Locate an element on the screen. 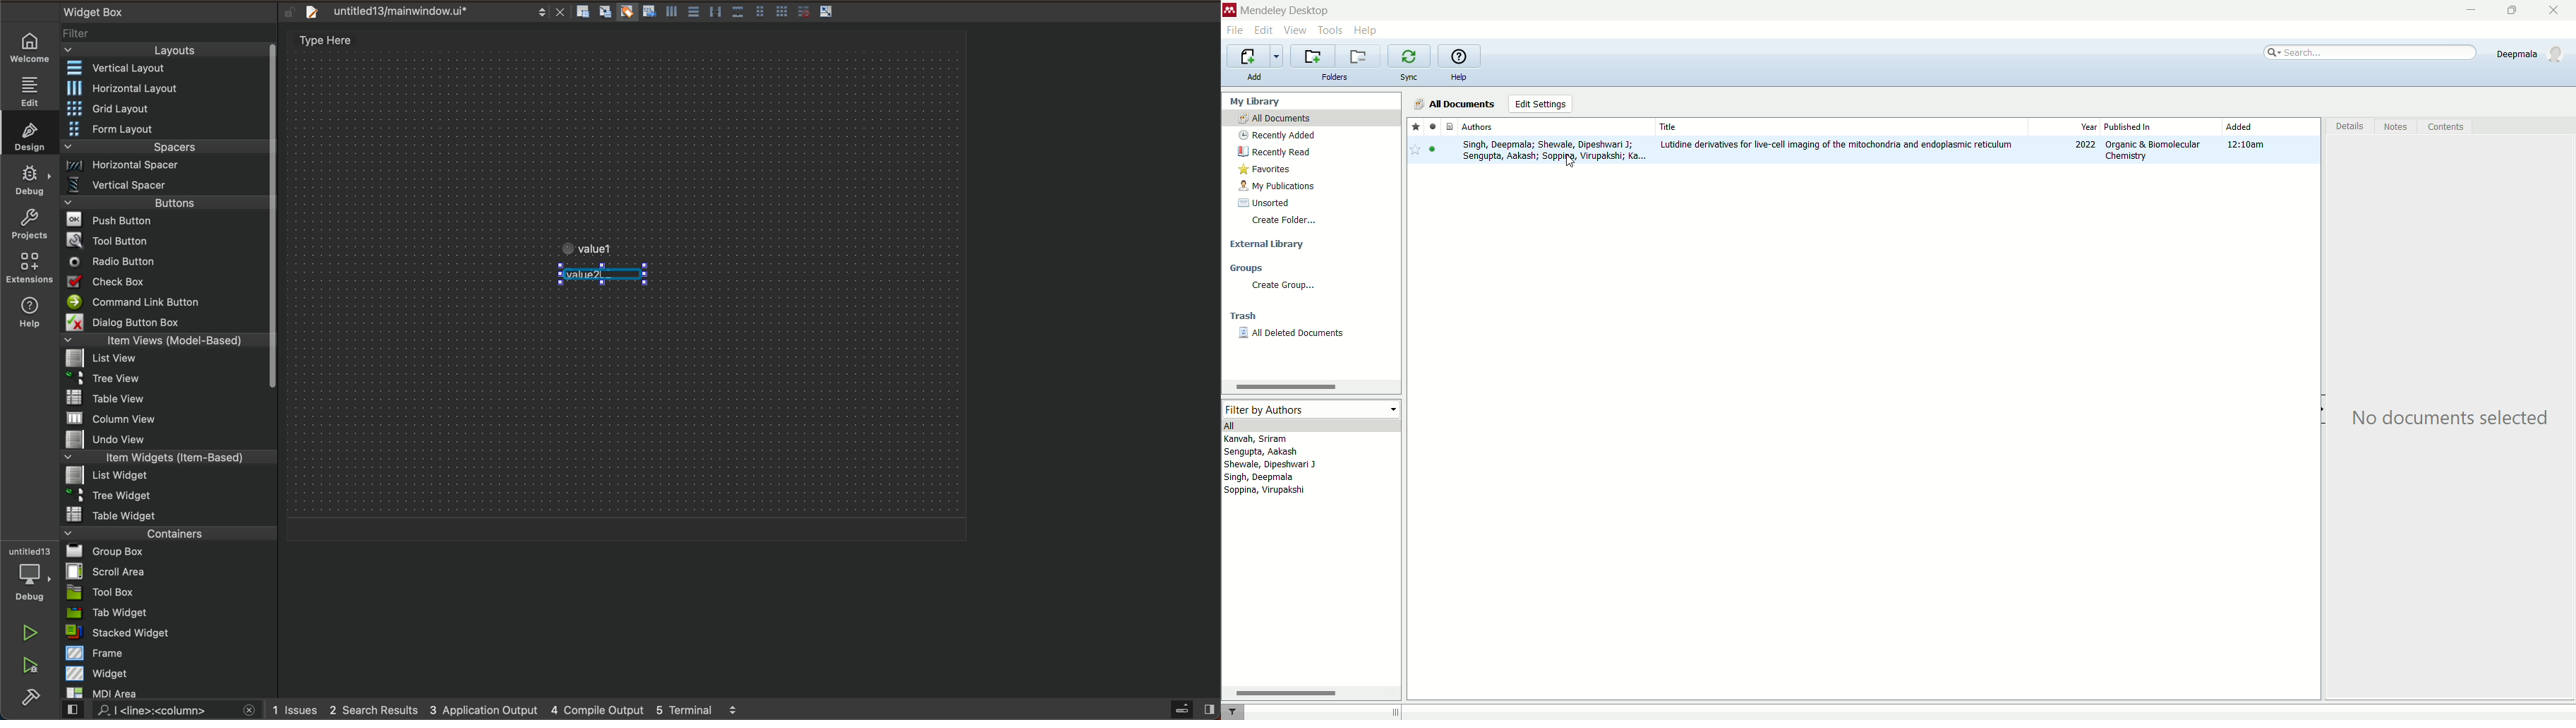  check box is located at coordinates (165, 283).